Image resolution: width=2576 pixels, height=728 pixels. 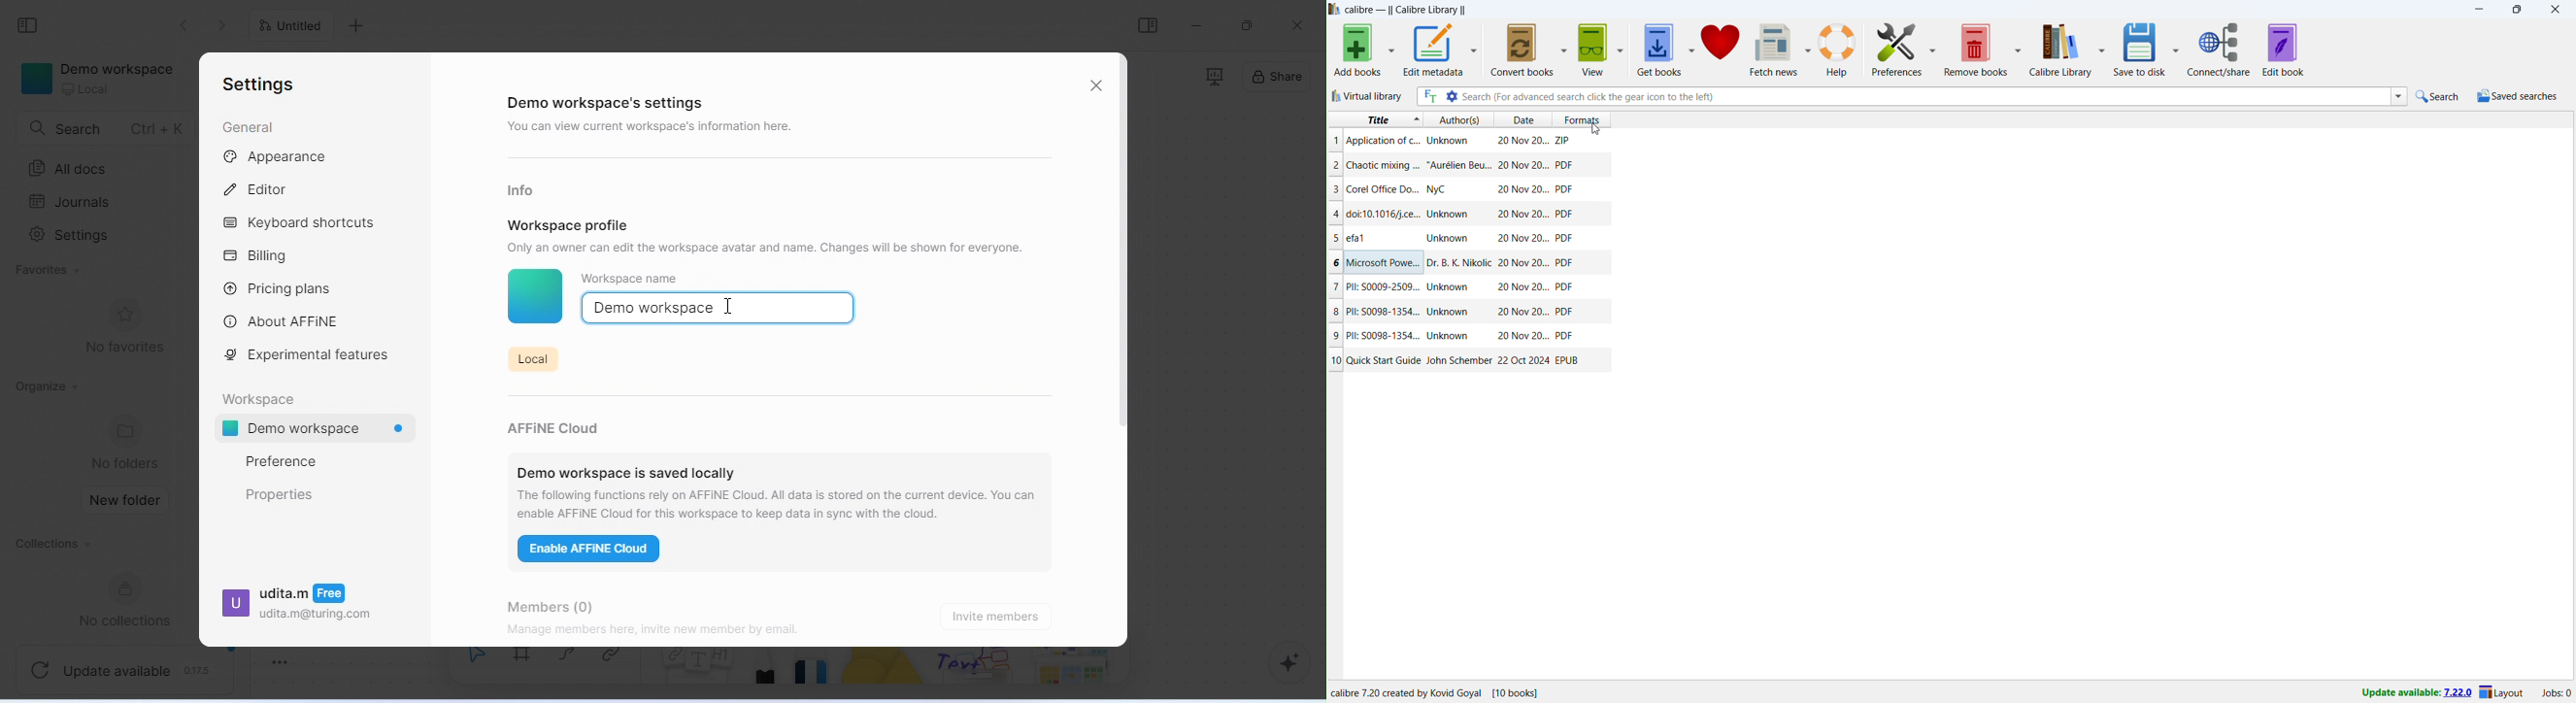 I want to click on Update available: 7.22.0, so click(x=2413, y=691).